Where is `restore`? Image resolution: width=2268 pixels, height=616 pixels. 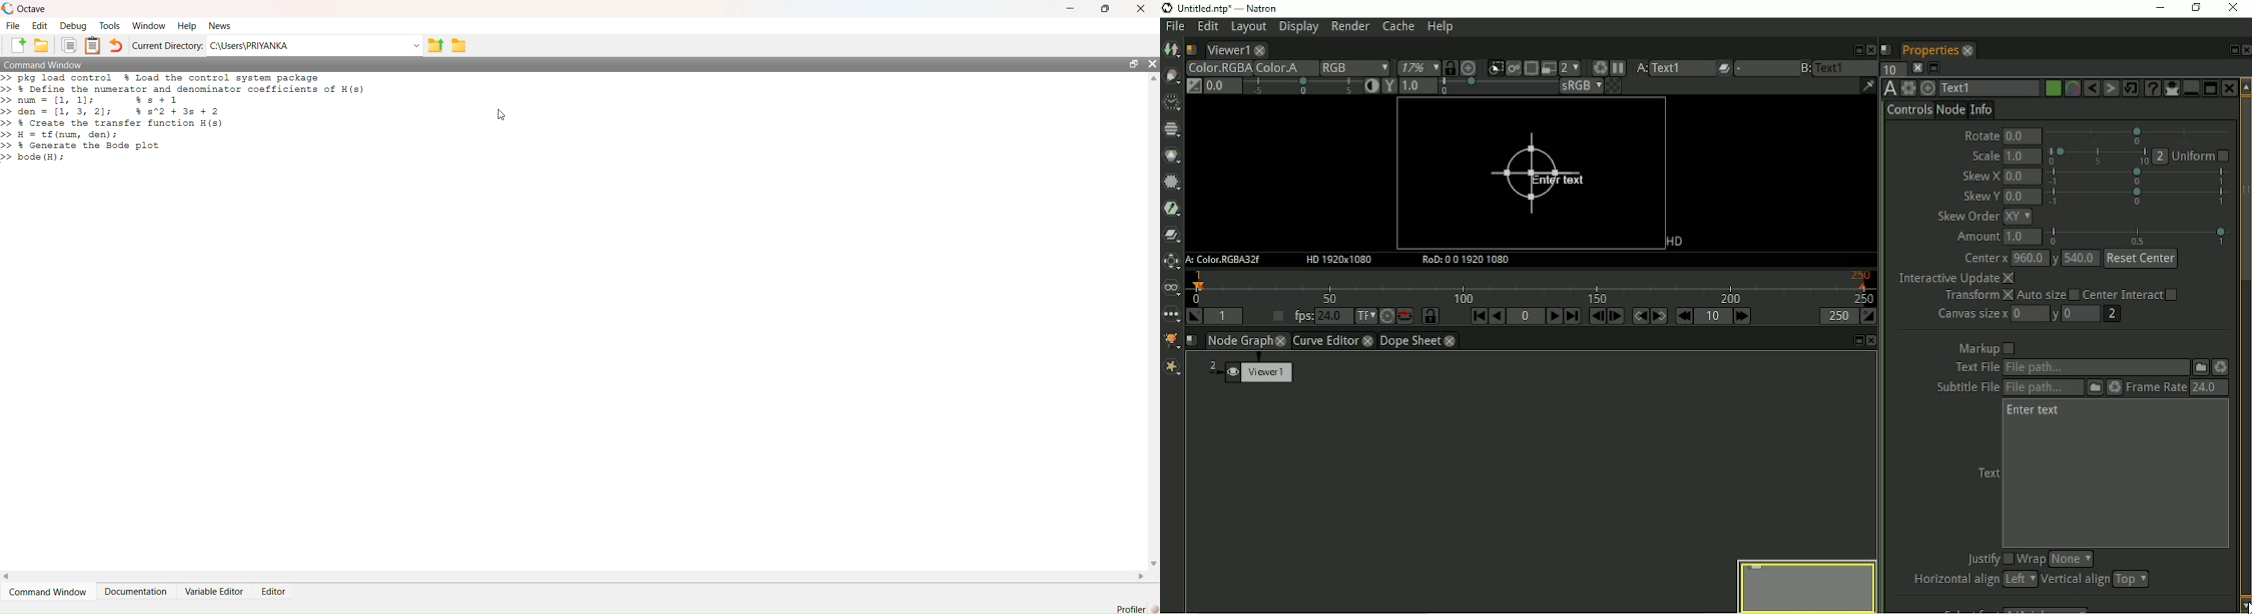 restore is located at coordinates (1105, 8).